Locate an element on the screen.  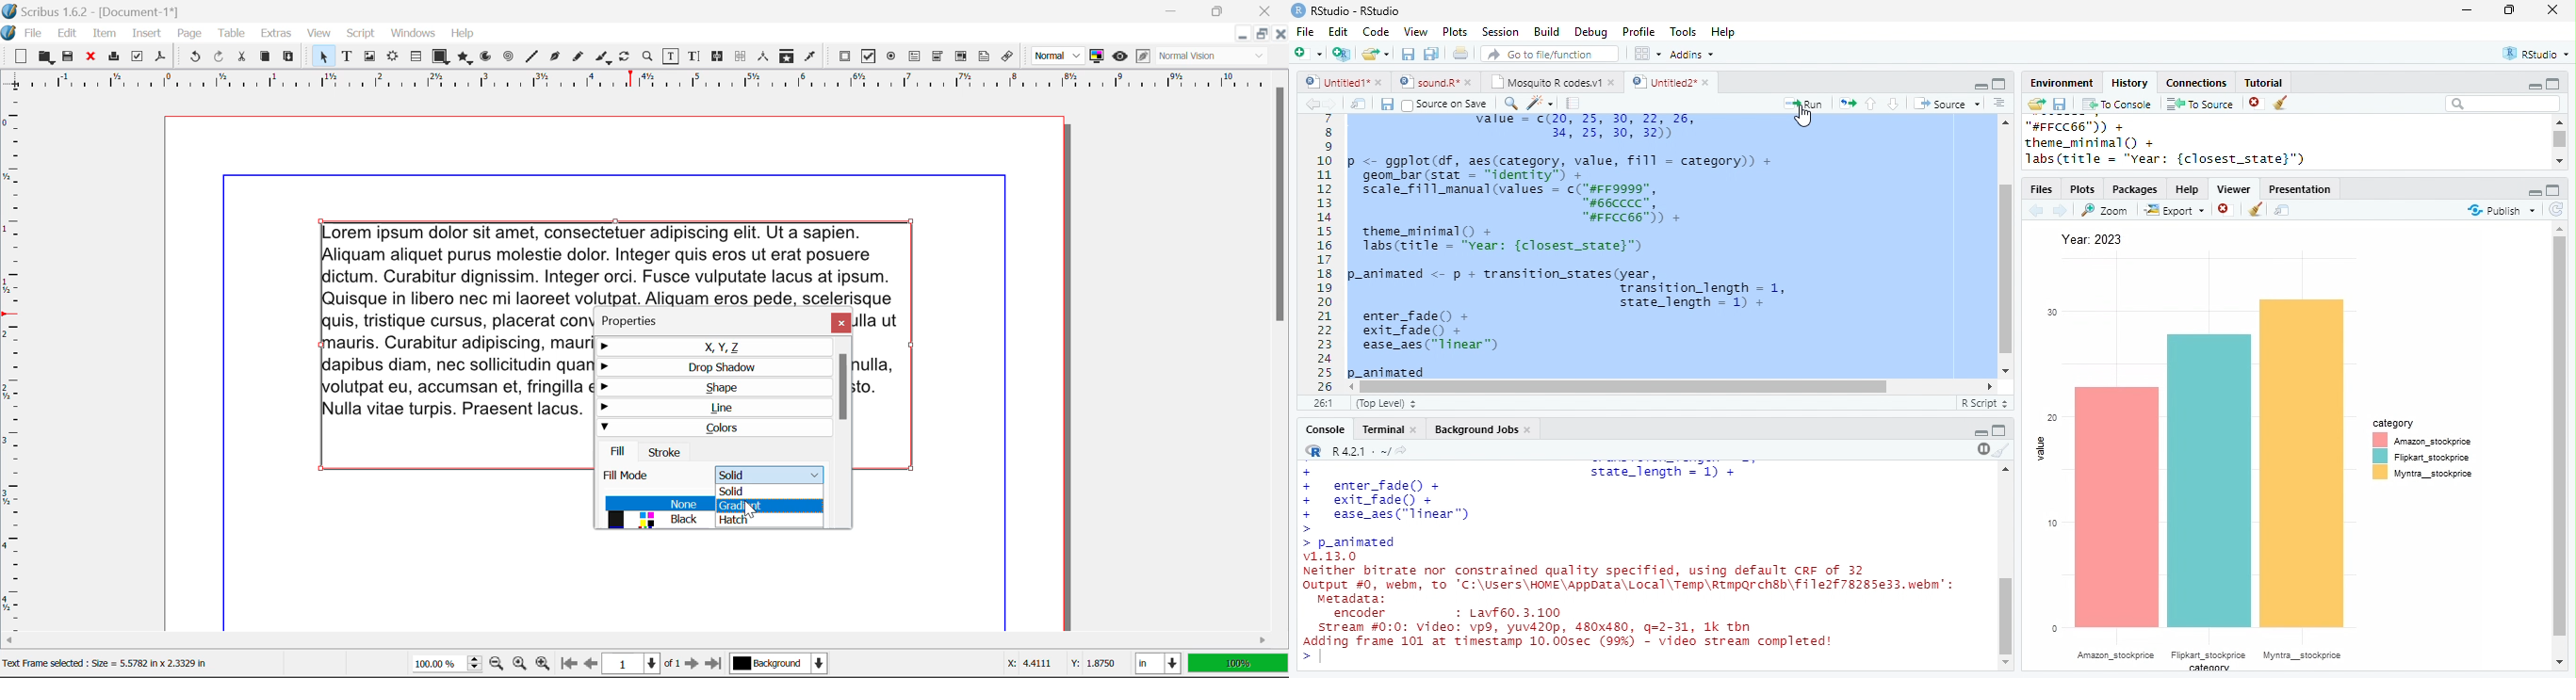
maximize is located at coordinates (2553, 190).